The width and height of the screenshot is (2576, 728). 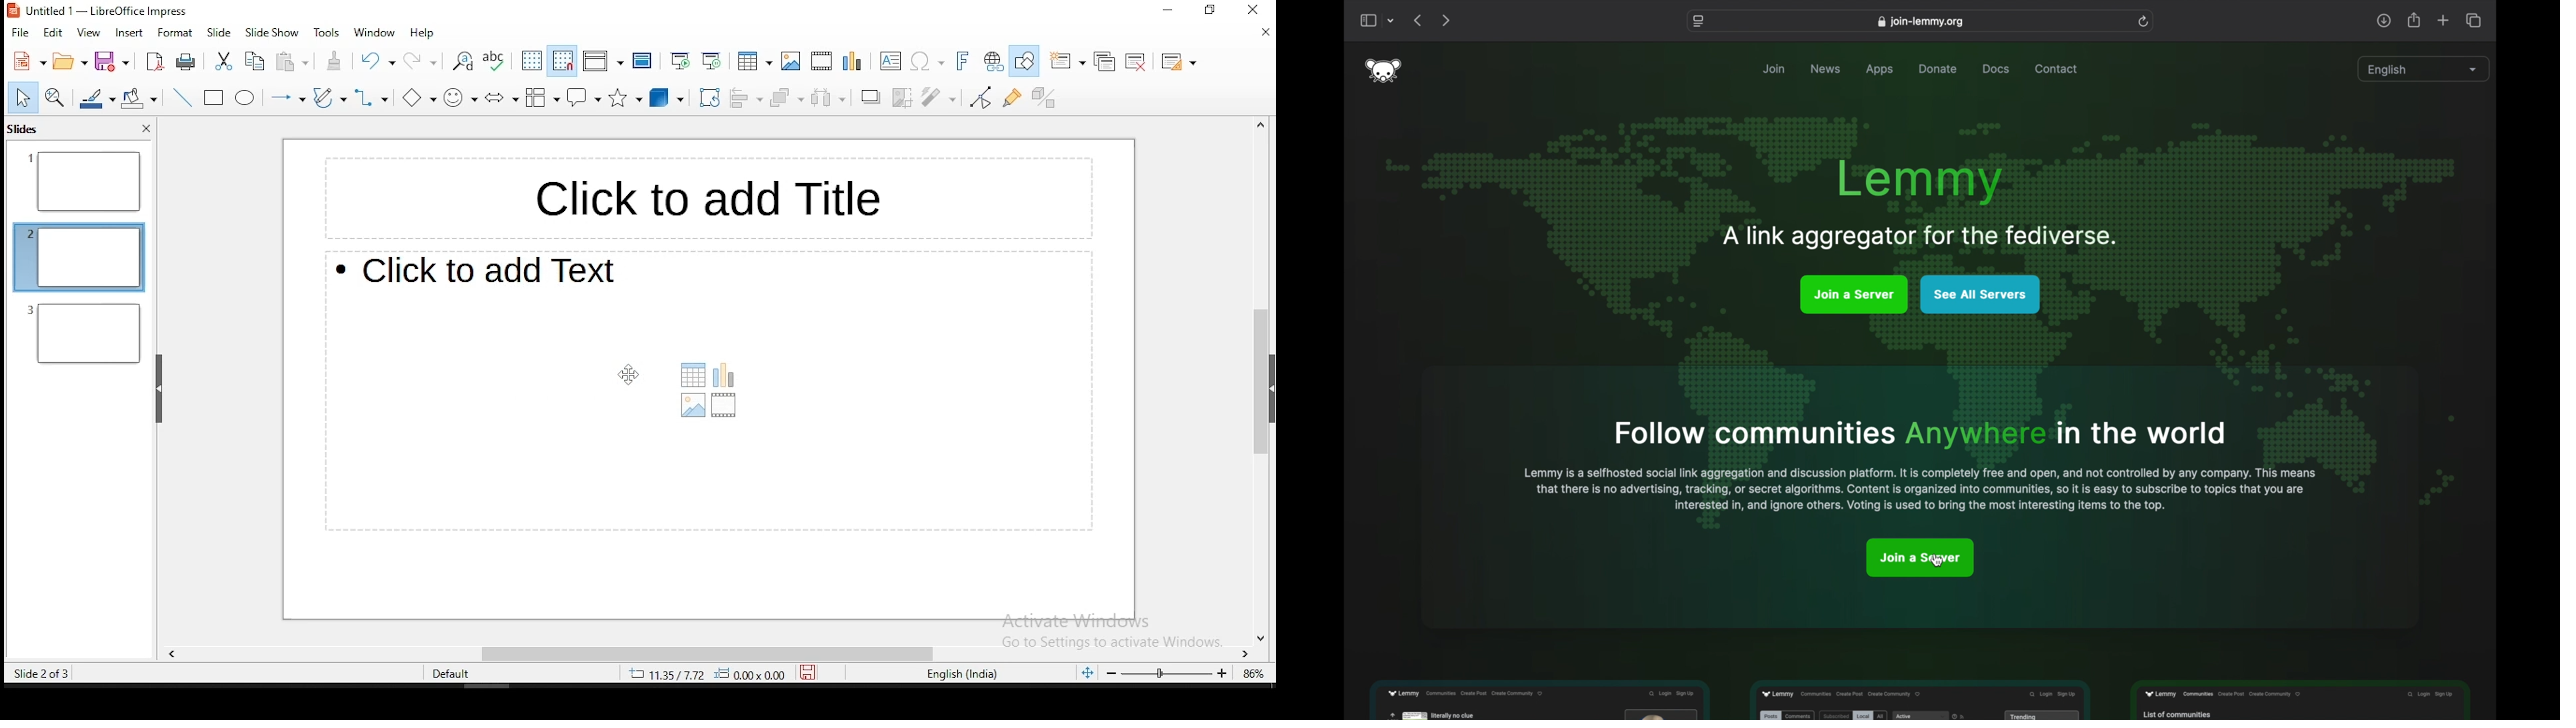 I want to click on zoom slider, so click(x=1167, y=673).